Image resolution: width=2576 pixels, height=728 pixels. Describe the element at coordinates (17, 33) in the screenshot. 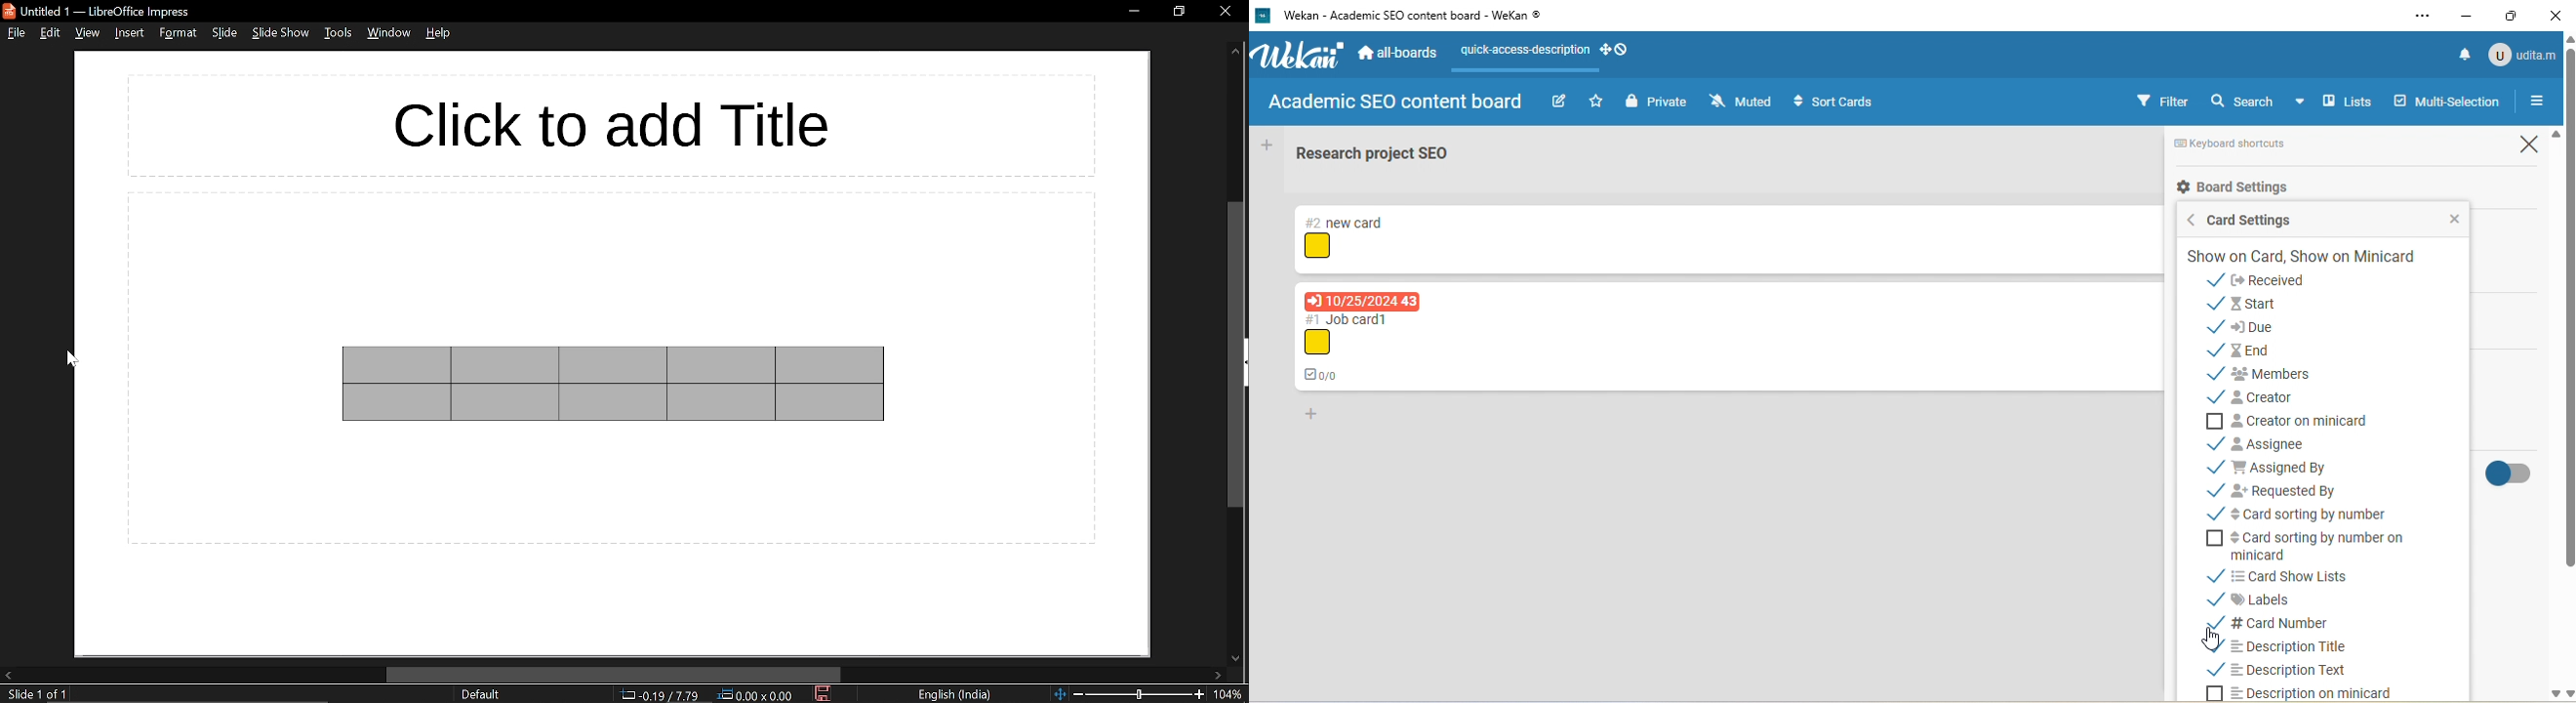

I see `file` at that location.